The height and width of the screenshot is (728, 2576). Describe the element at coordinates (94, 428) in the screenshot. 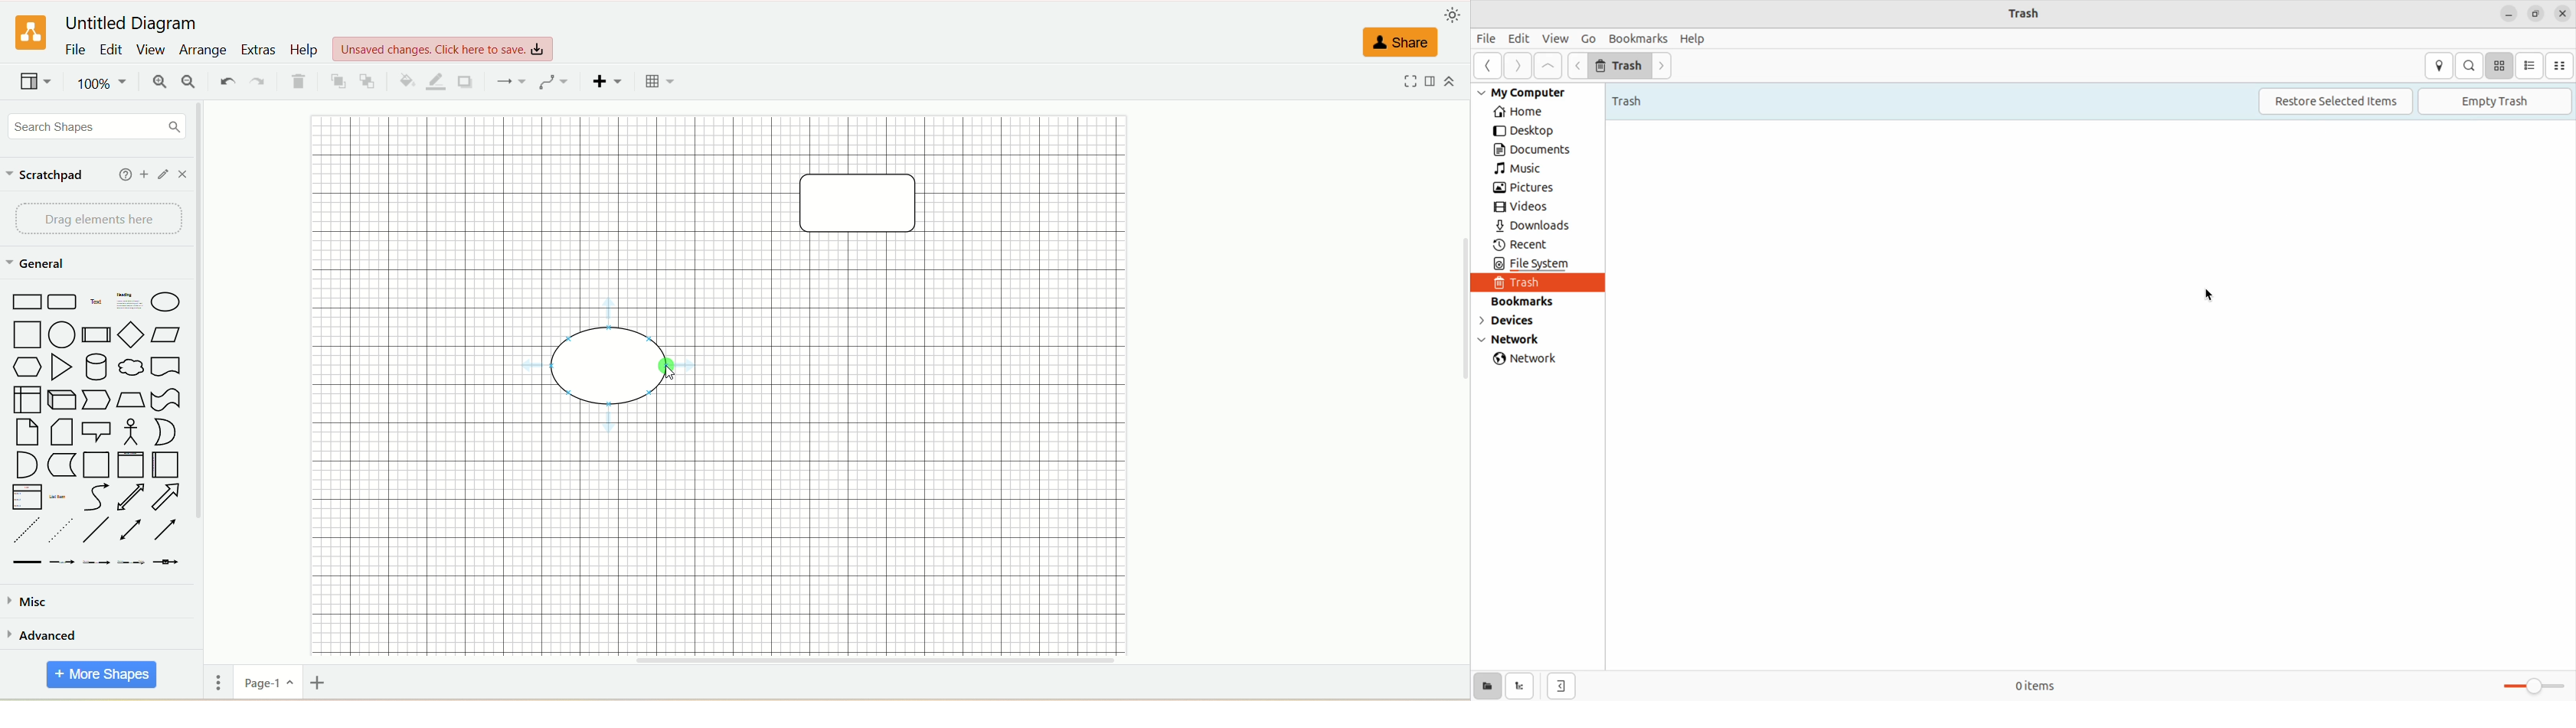

I see `shapes` at that location.